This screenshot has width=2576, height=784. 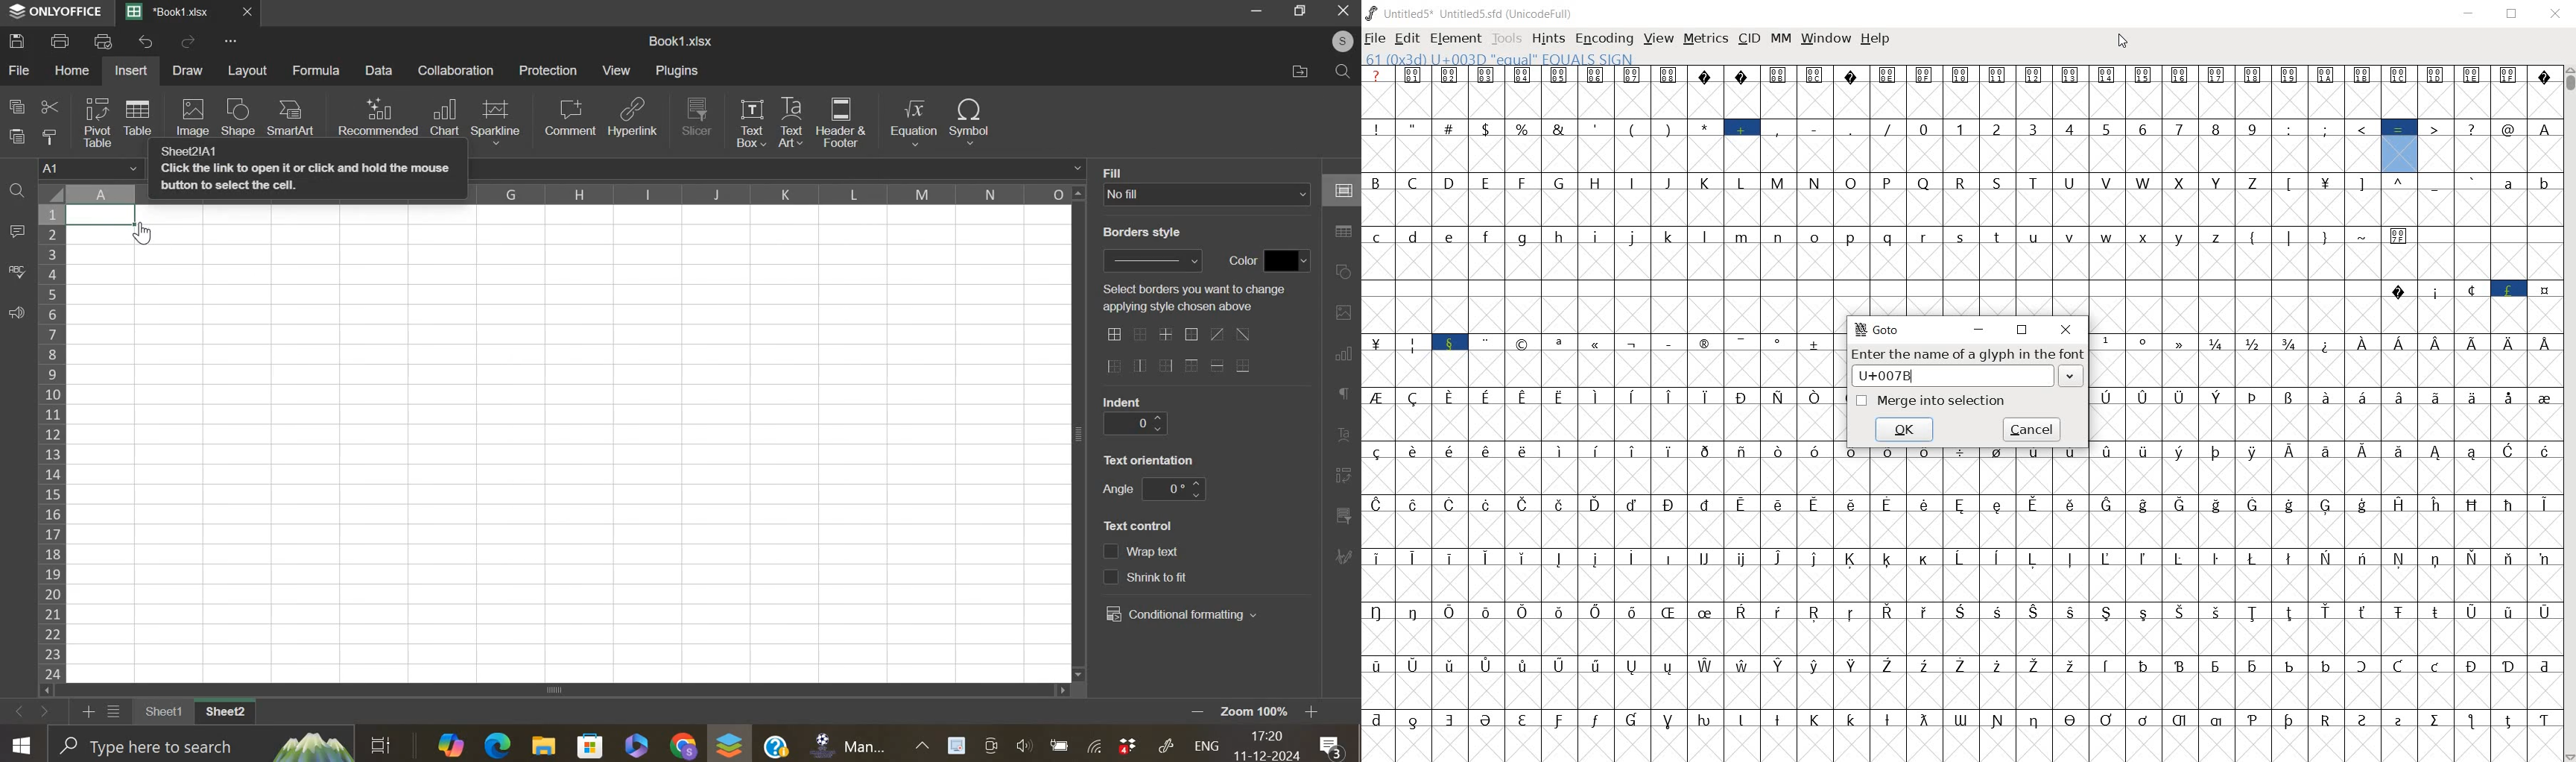 I want to click on Maximize, so click(x=1303, y=11).